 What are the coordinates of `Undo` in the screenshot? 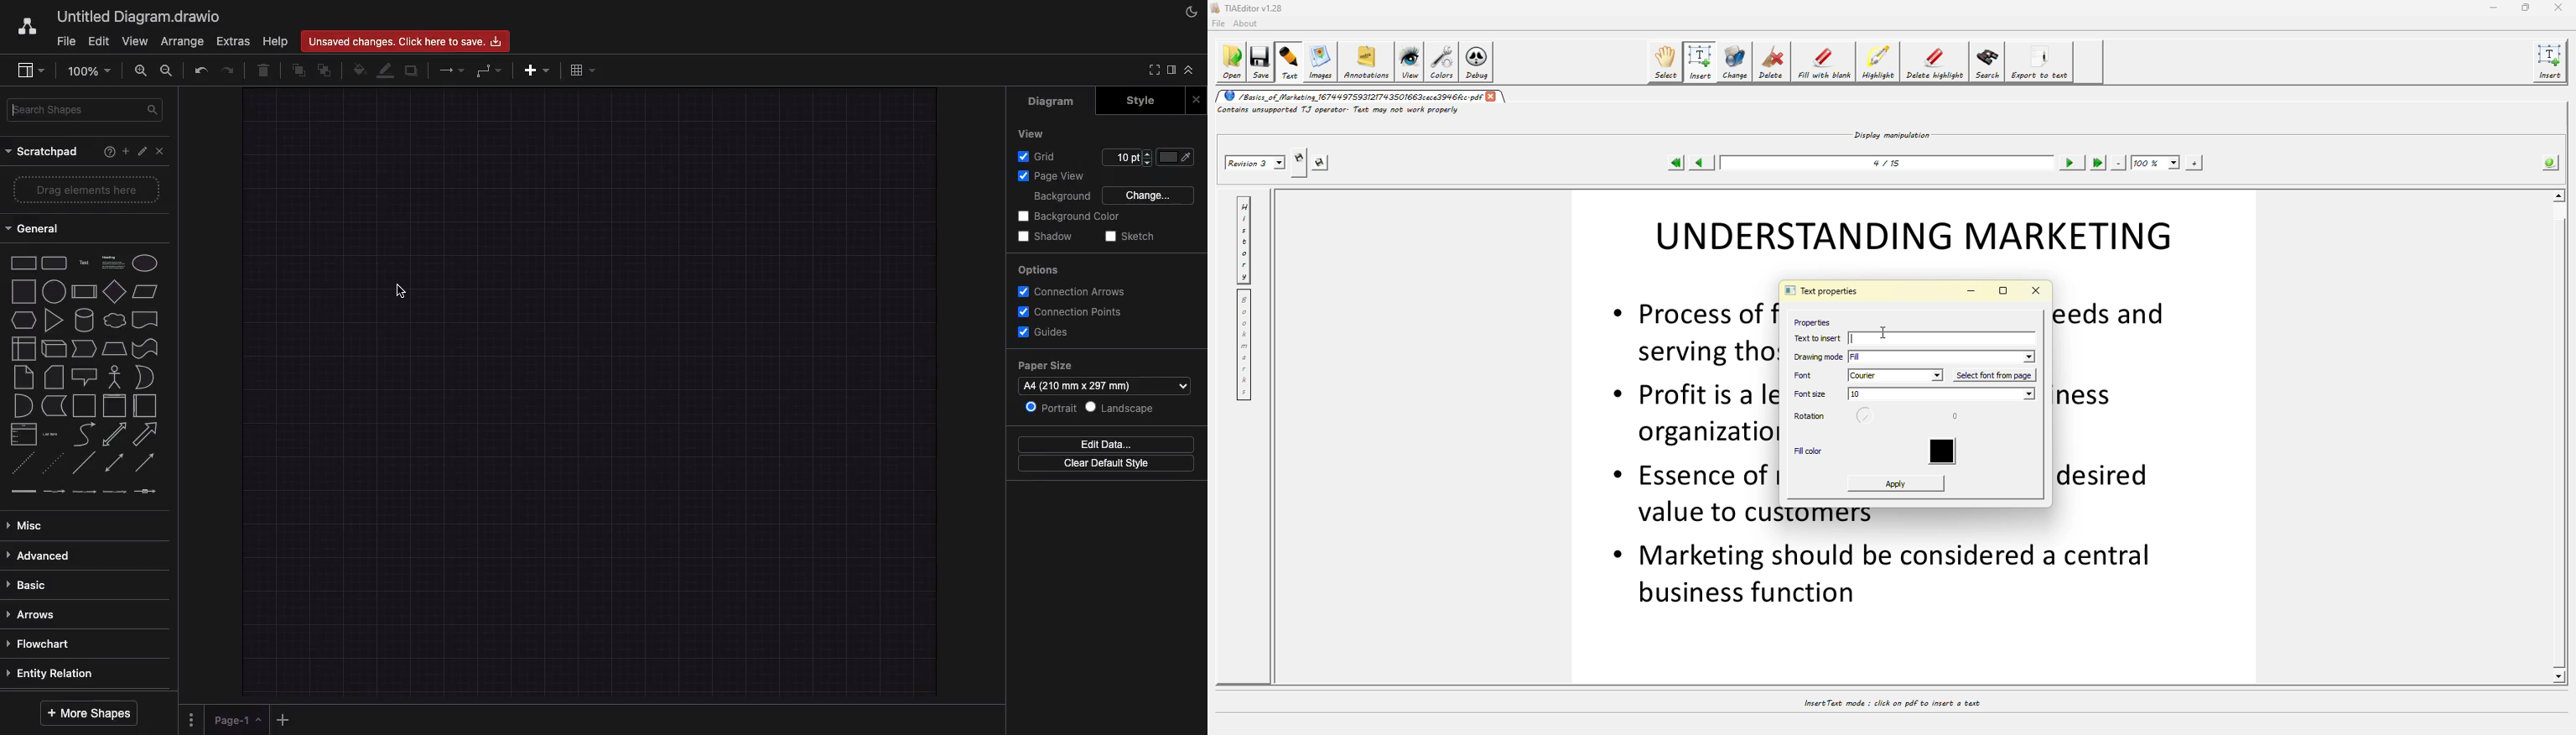 It's located at (200, 71).